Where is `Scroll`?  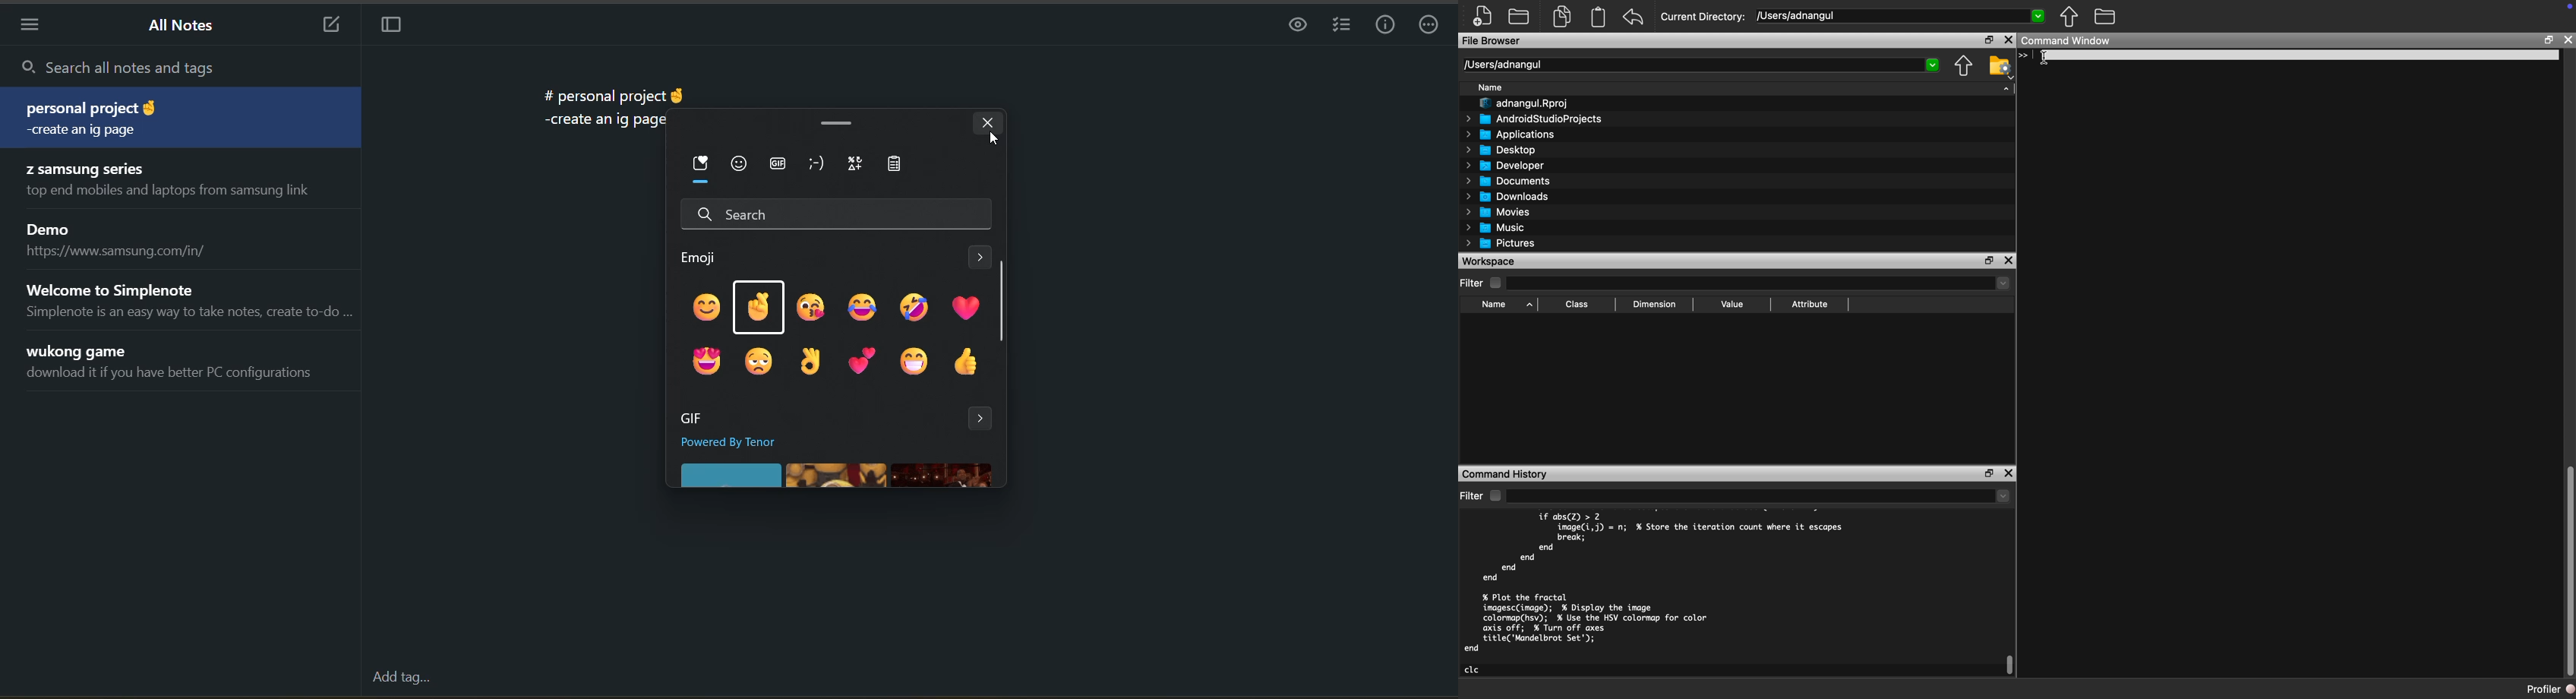
Scroll is located at coordinates (2010, 665).